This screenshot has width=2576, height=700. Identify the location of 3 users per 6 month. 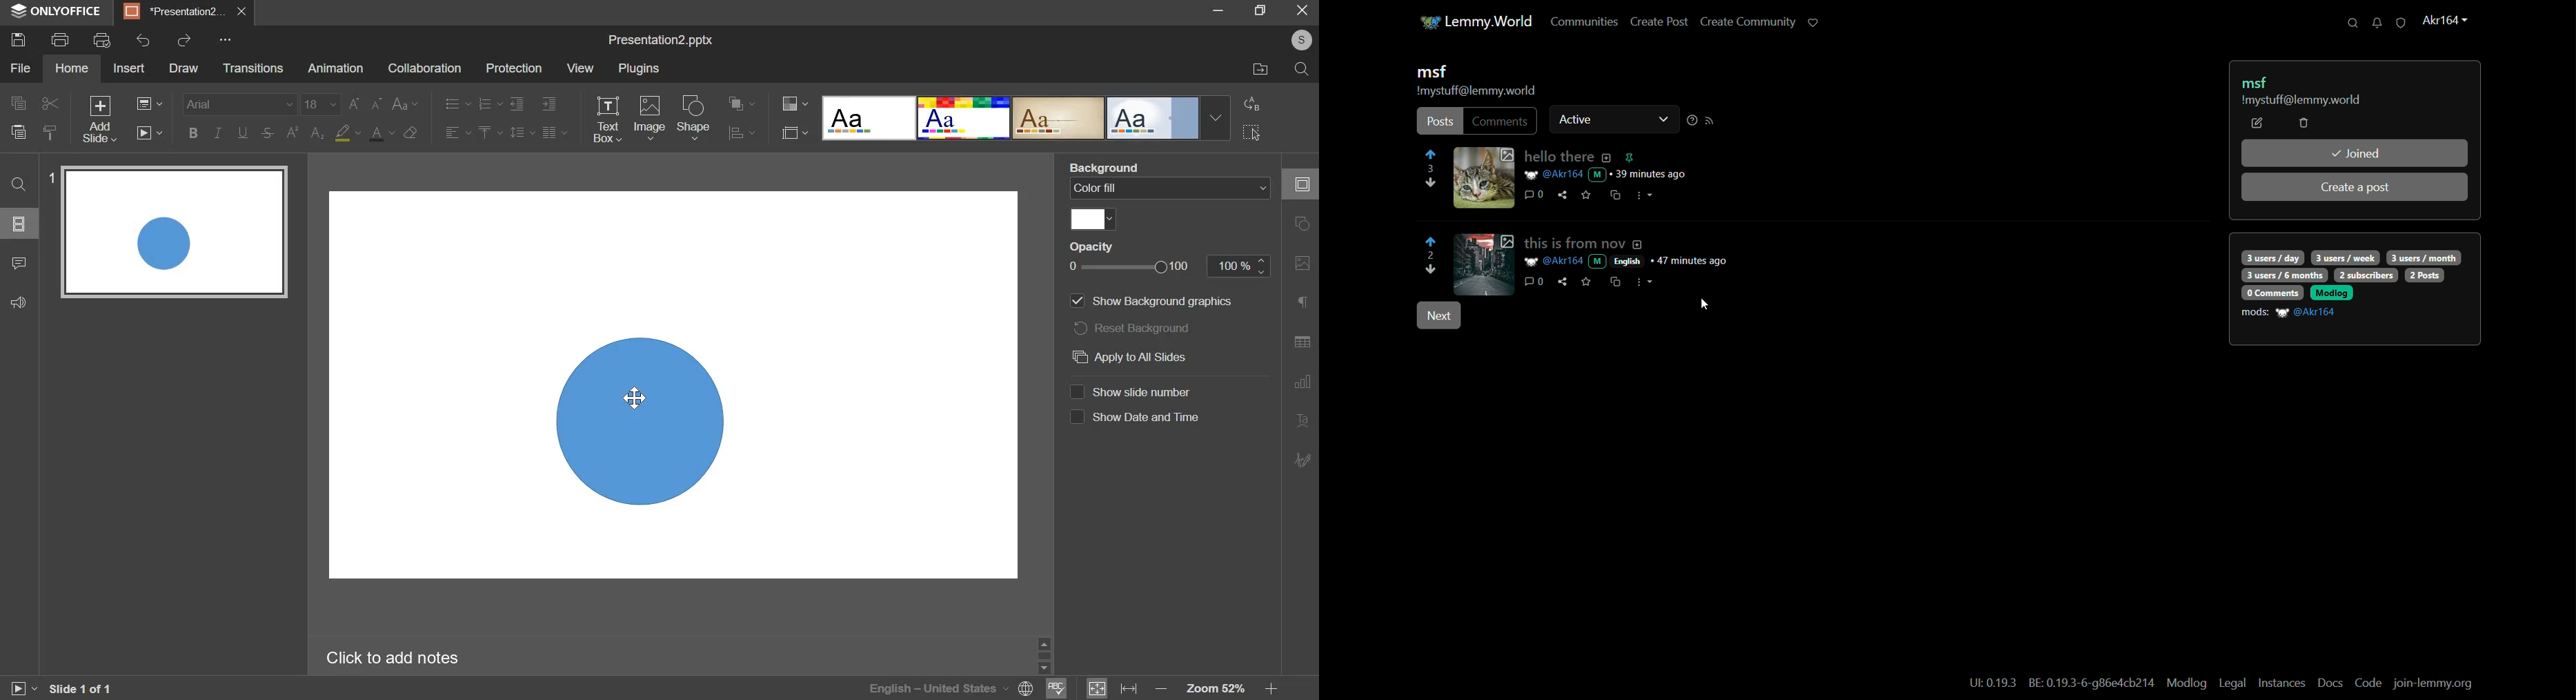
(2283, 276).